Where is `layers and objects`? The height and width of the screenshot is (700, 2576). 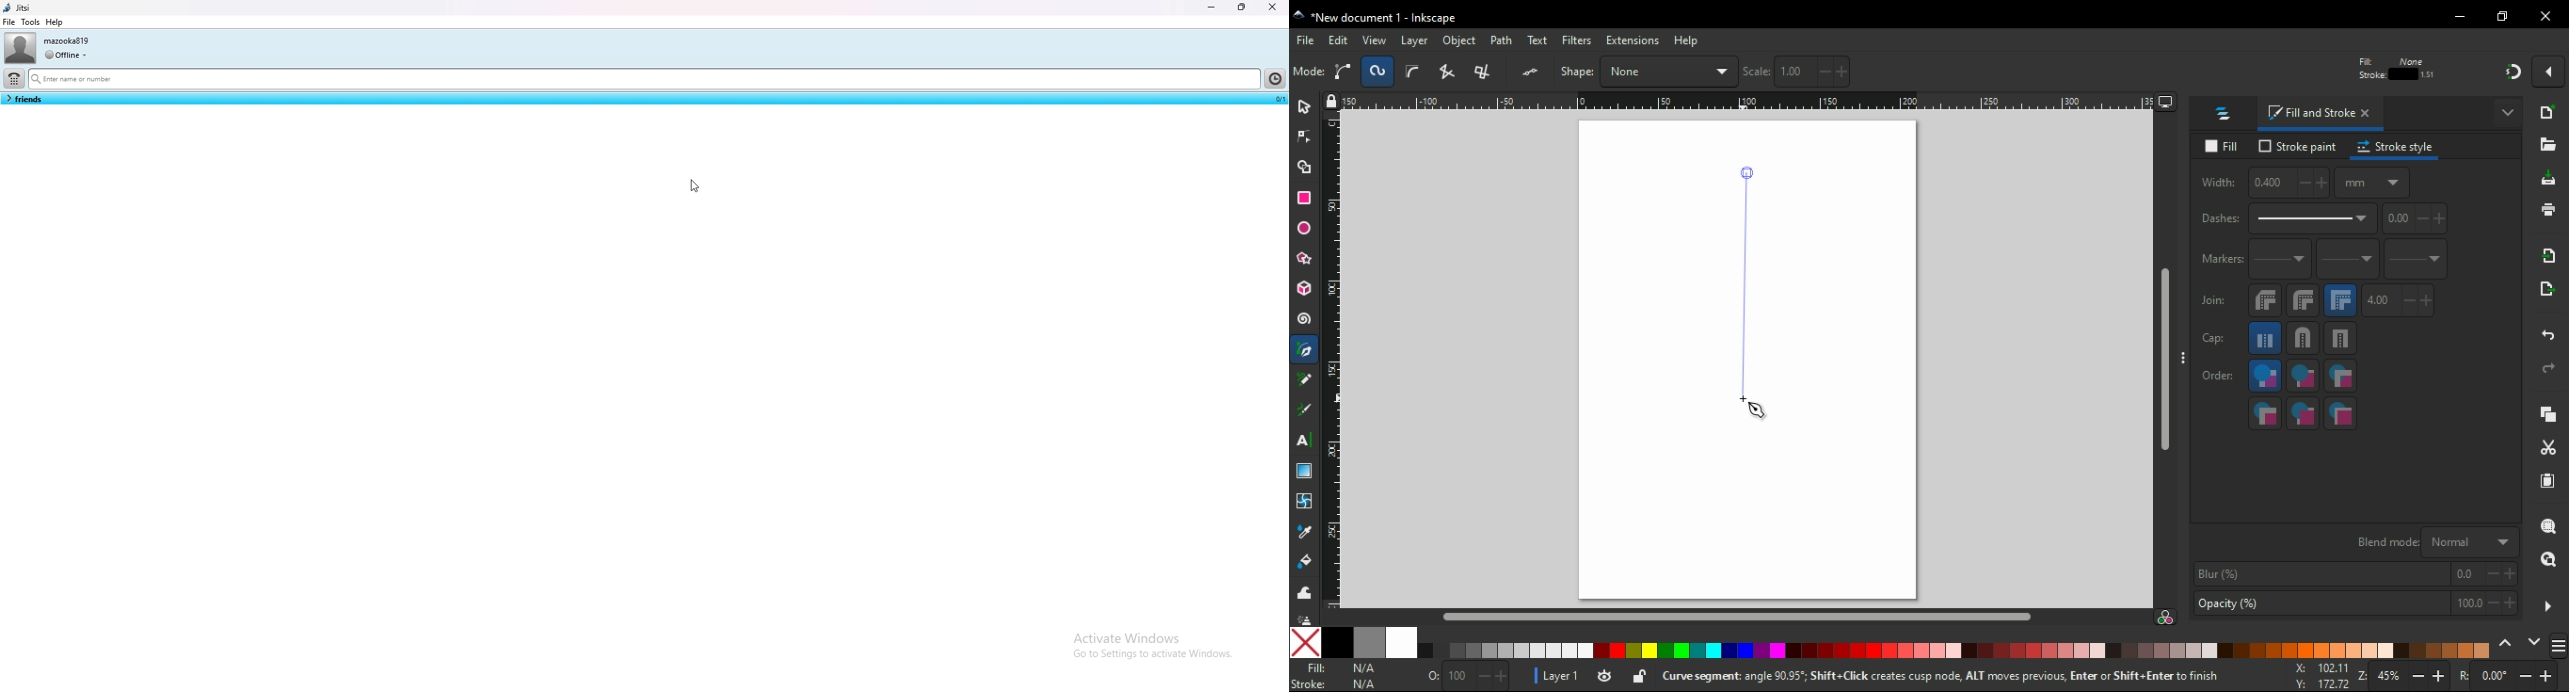
layers and objects is located at coordinates (2224, 113).